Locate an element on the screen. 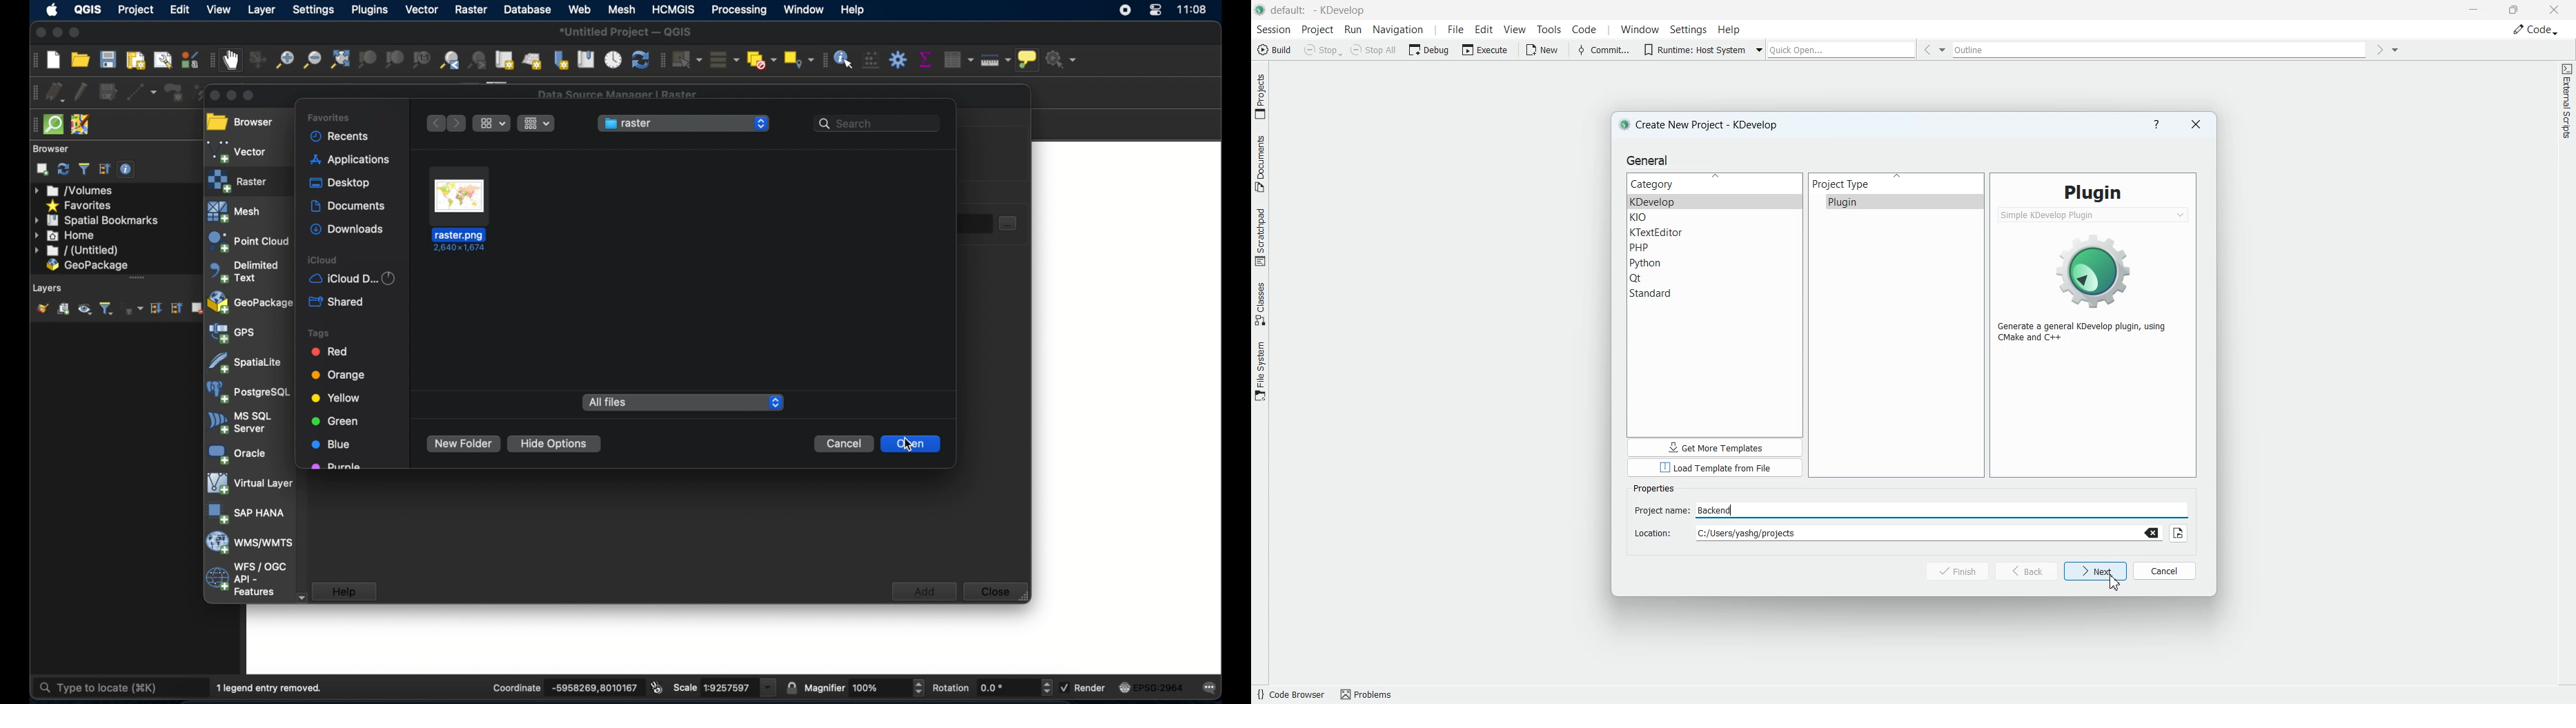 Image resolution: width=2576 pixels, height=728 pixels. show layout manager is located at coordinates (161, 61).